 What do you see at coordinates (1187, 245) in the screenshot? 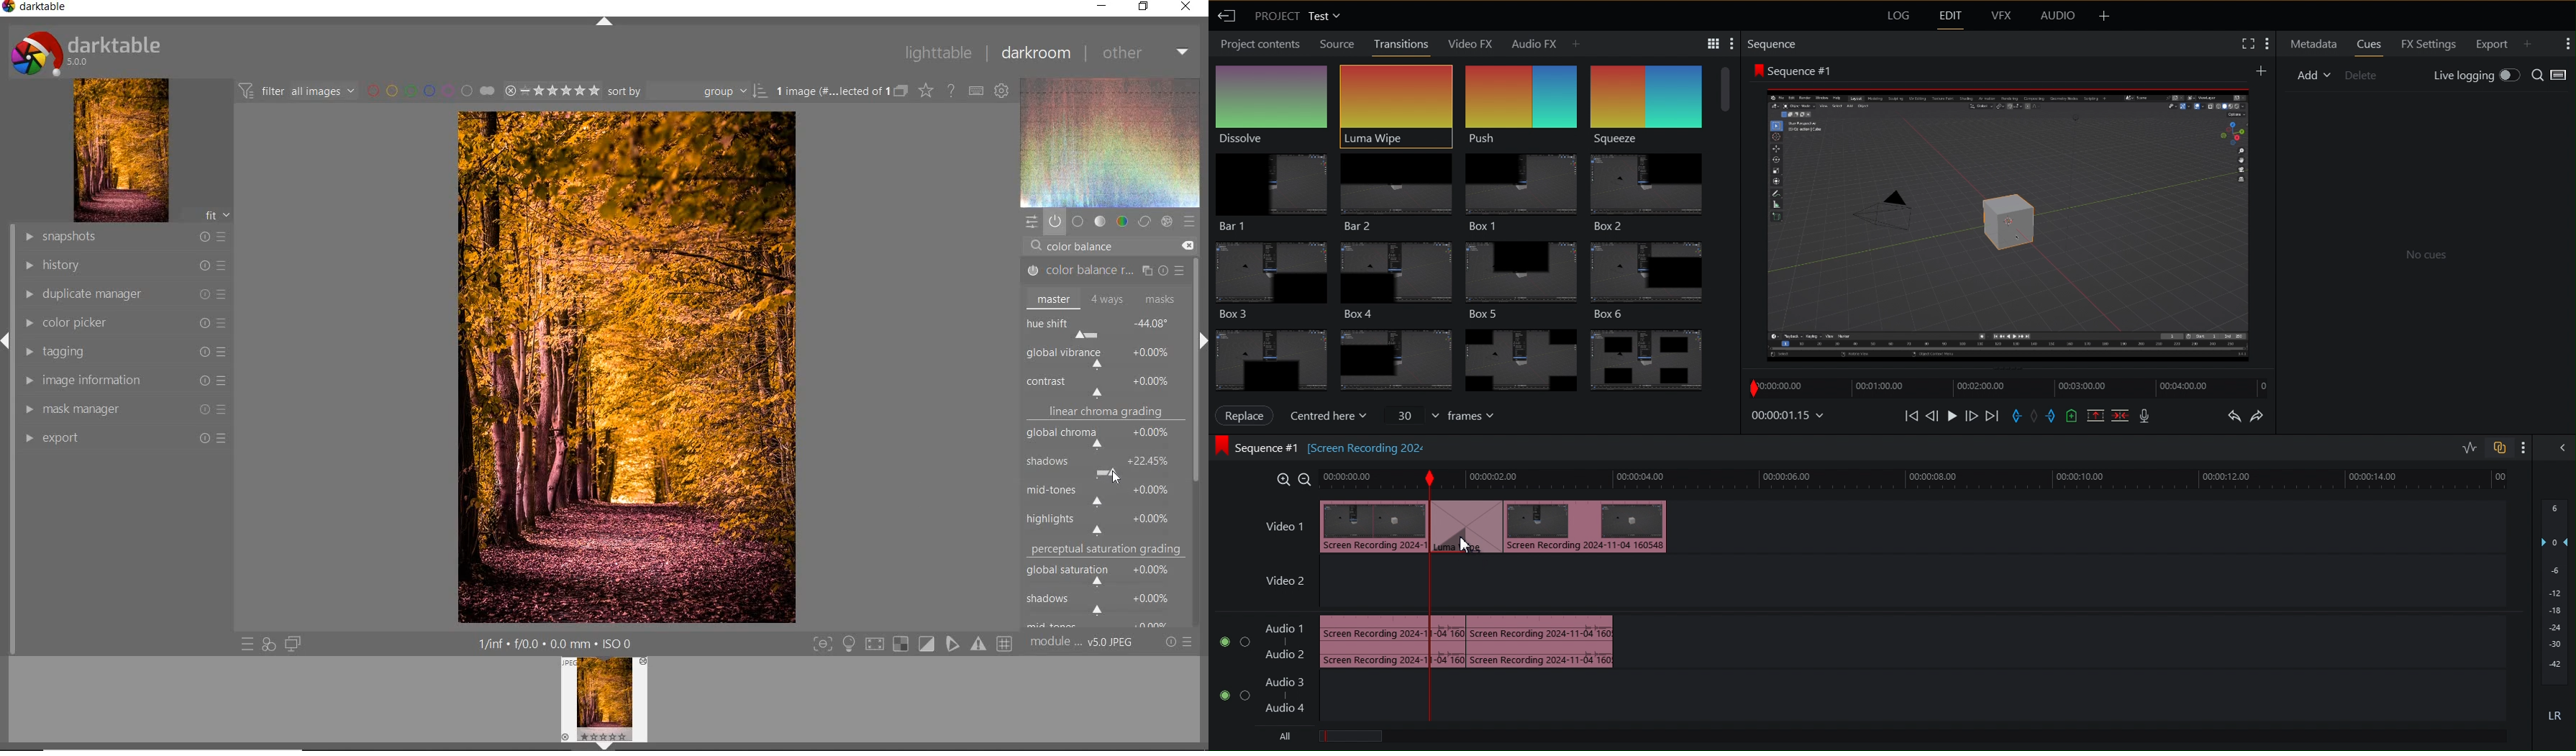
I see `DELETE` at bounding box center [1187, 245].